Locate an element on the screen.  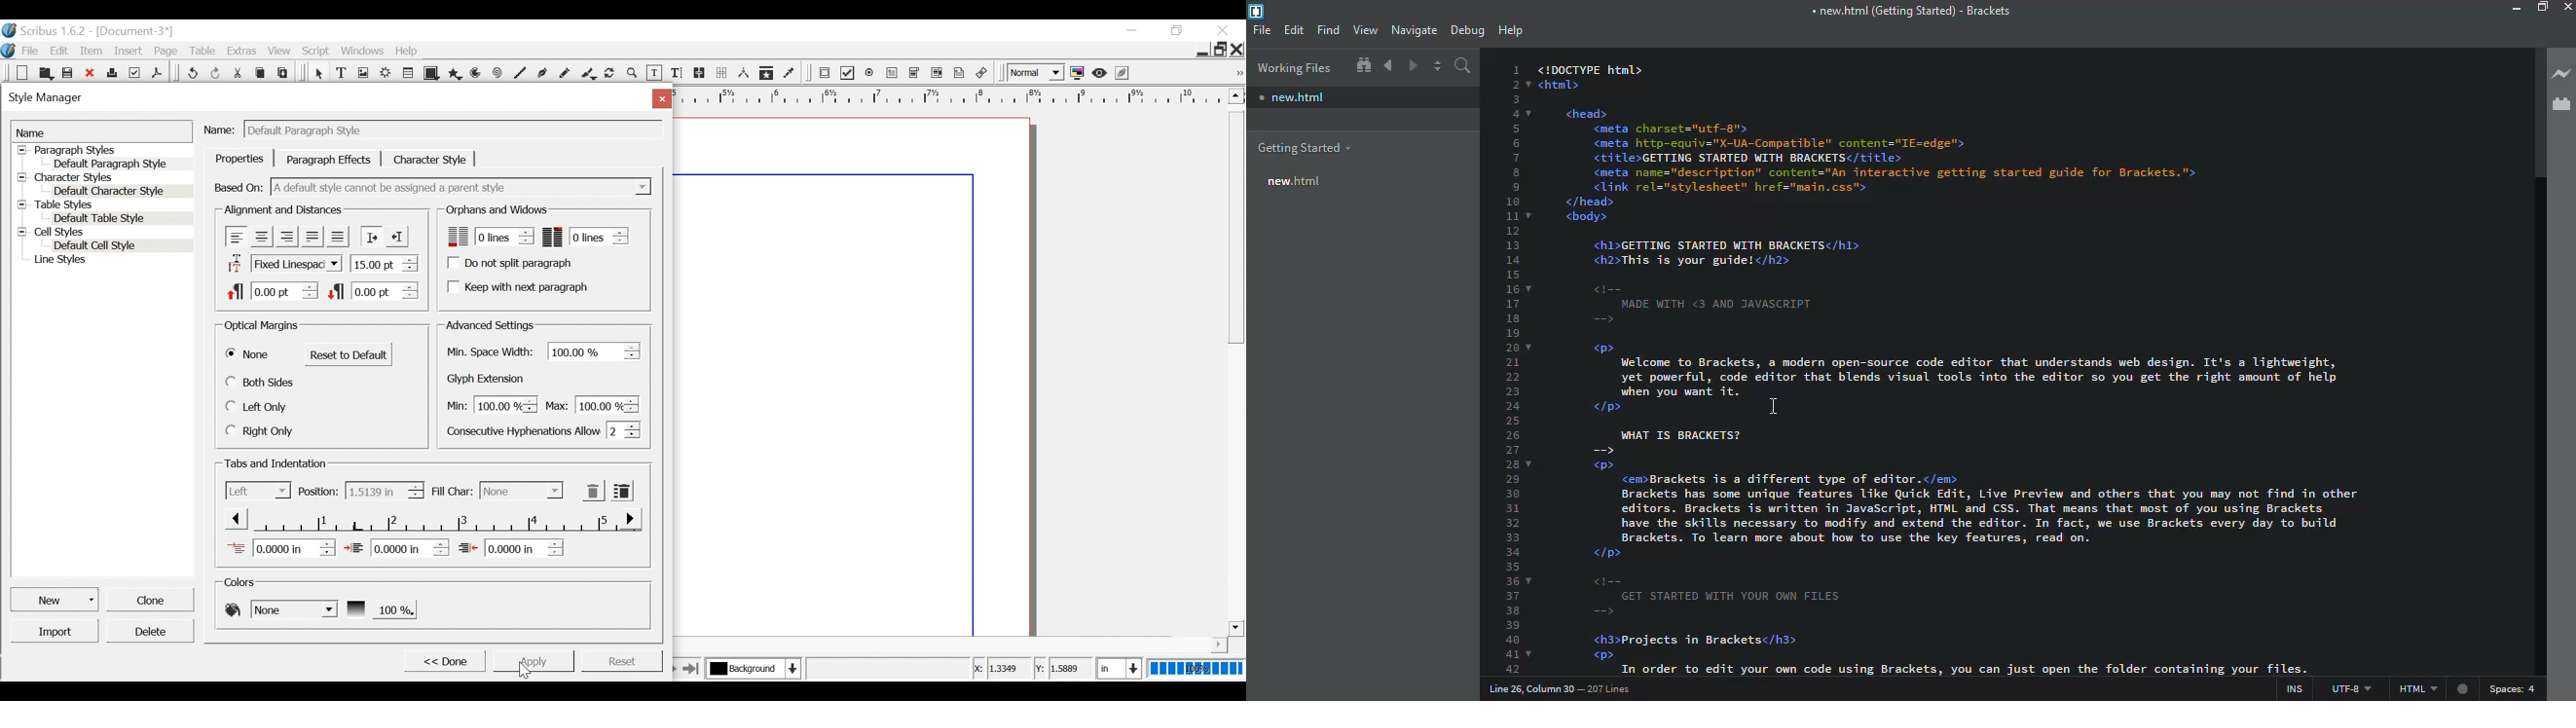
Line is located at coordinates (519, 74).